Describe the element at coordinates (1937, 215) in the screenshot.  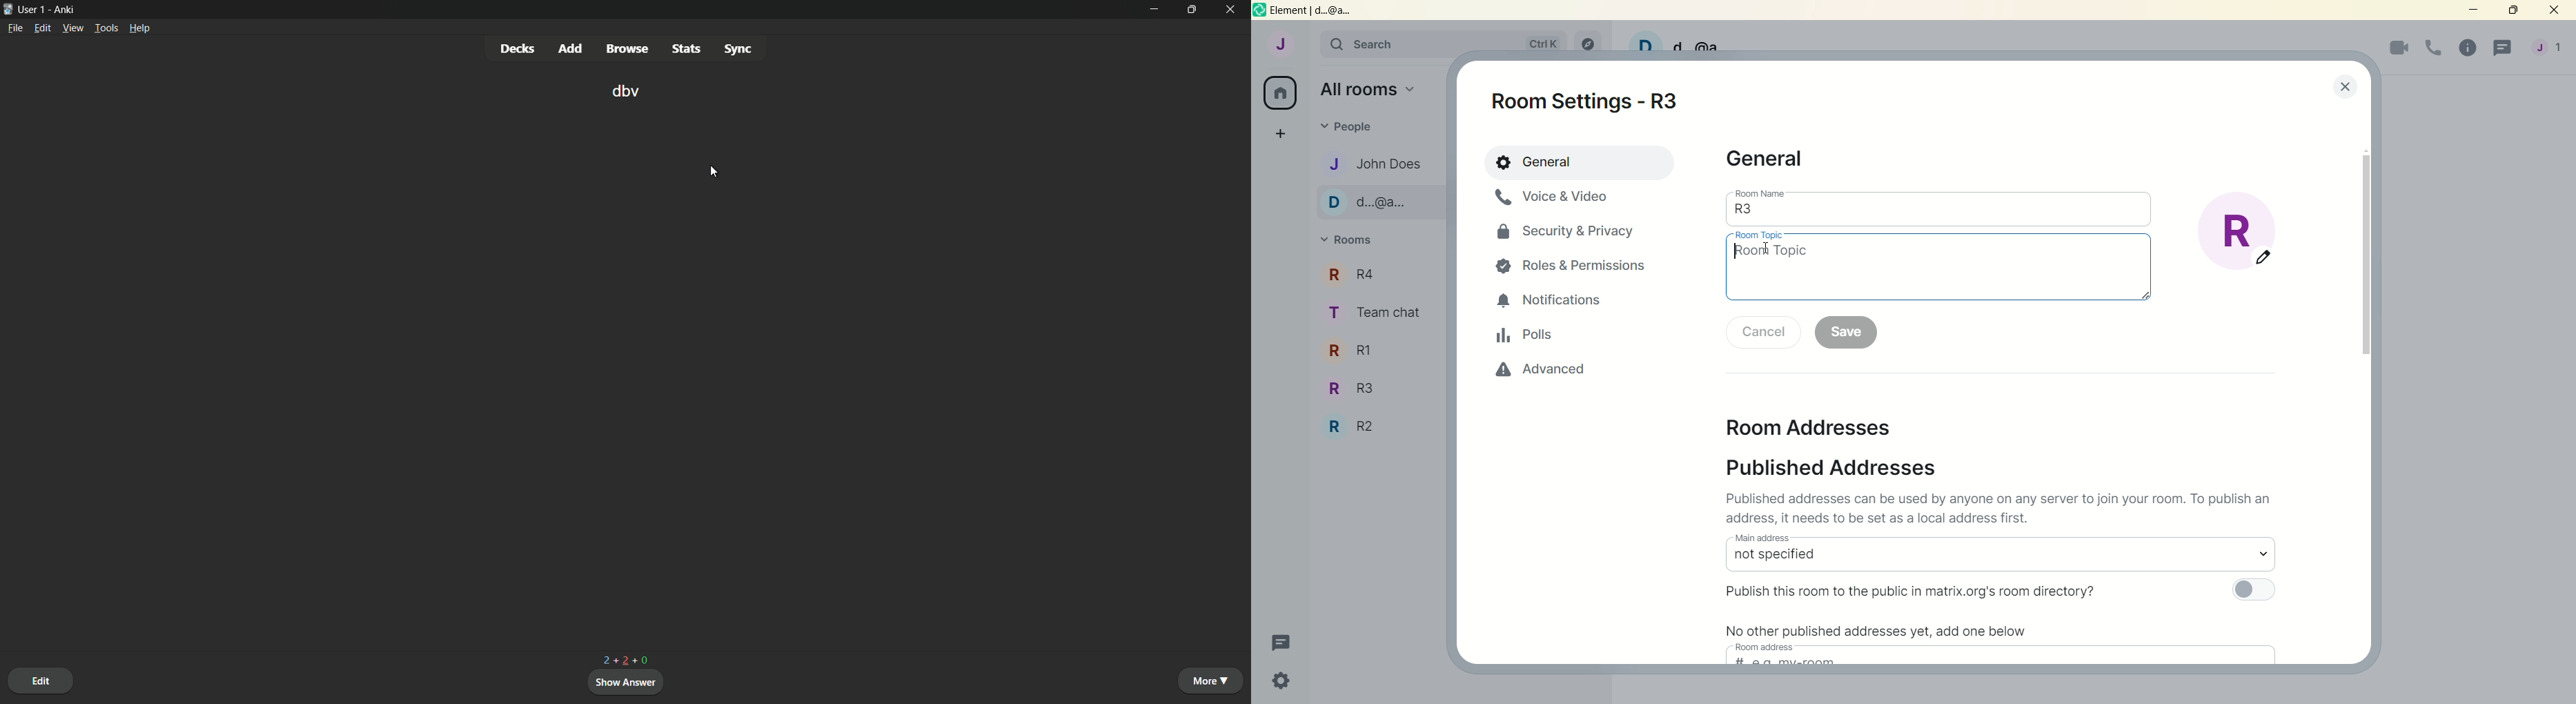
I see `room name` at that location.